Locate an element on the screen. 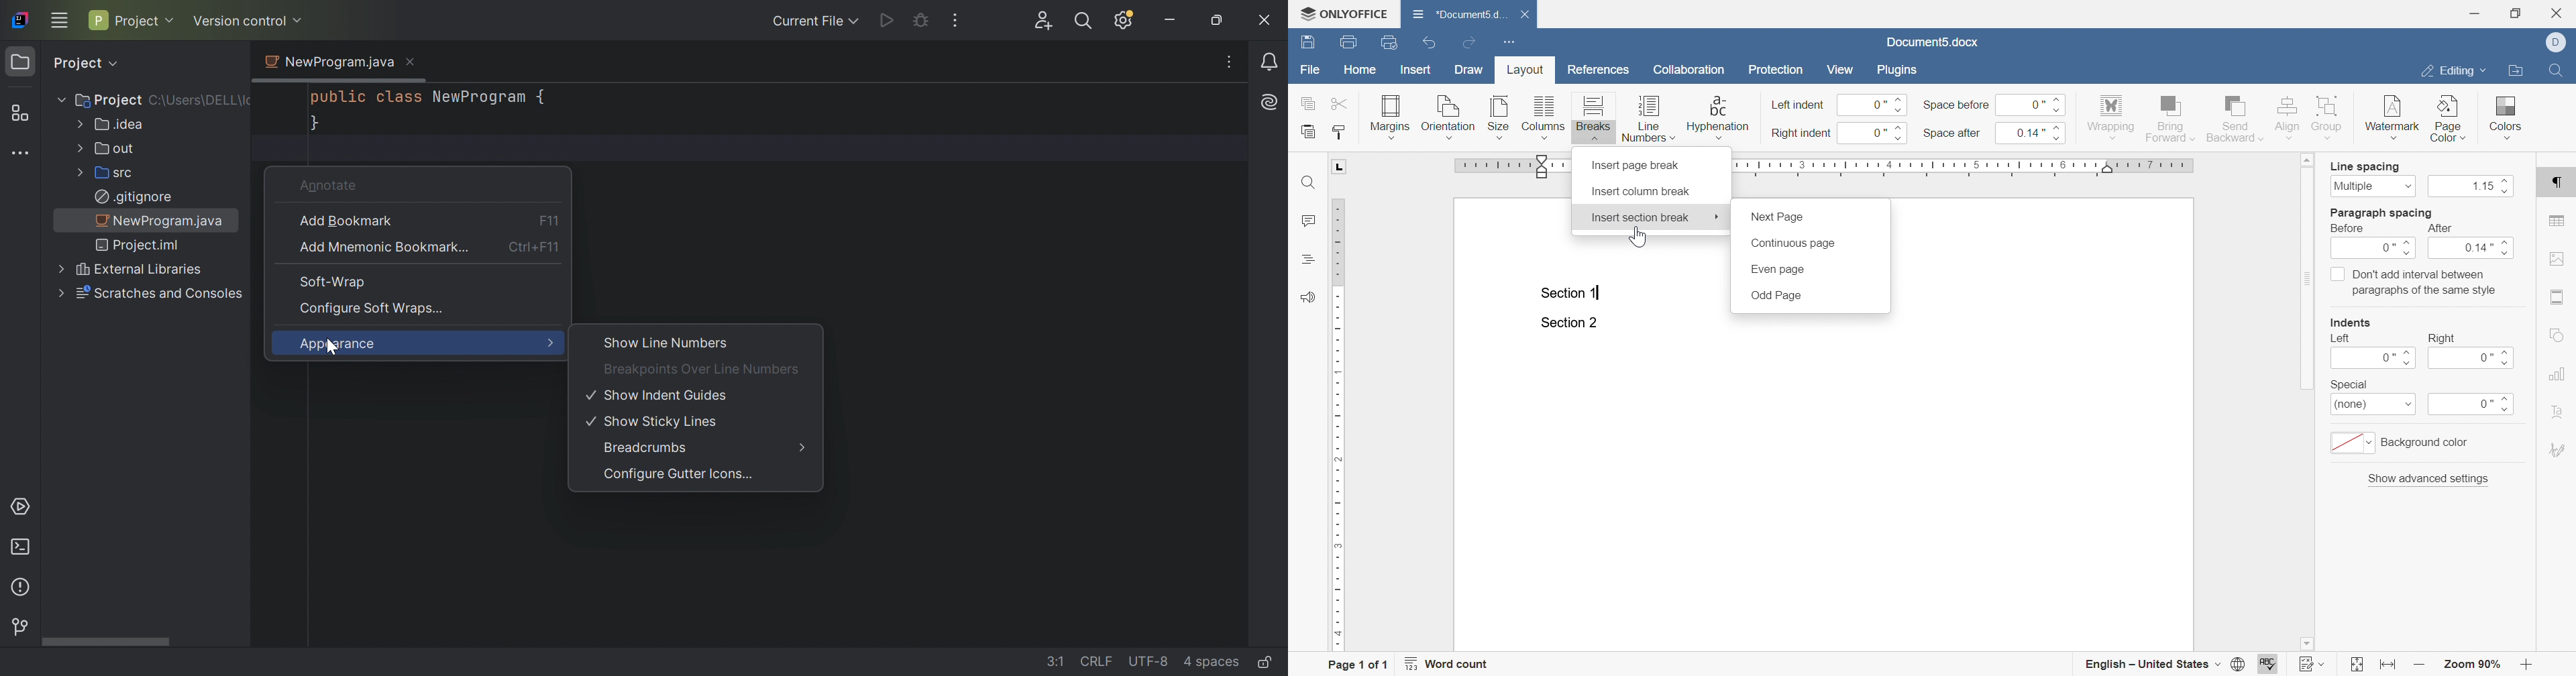 Image resolution: width=2576 pixels, height=700 pixels. before is located at coordinates (2350, 229).